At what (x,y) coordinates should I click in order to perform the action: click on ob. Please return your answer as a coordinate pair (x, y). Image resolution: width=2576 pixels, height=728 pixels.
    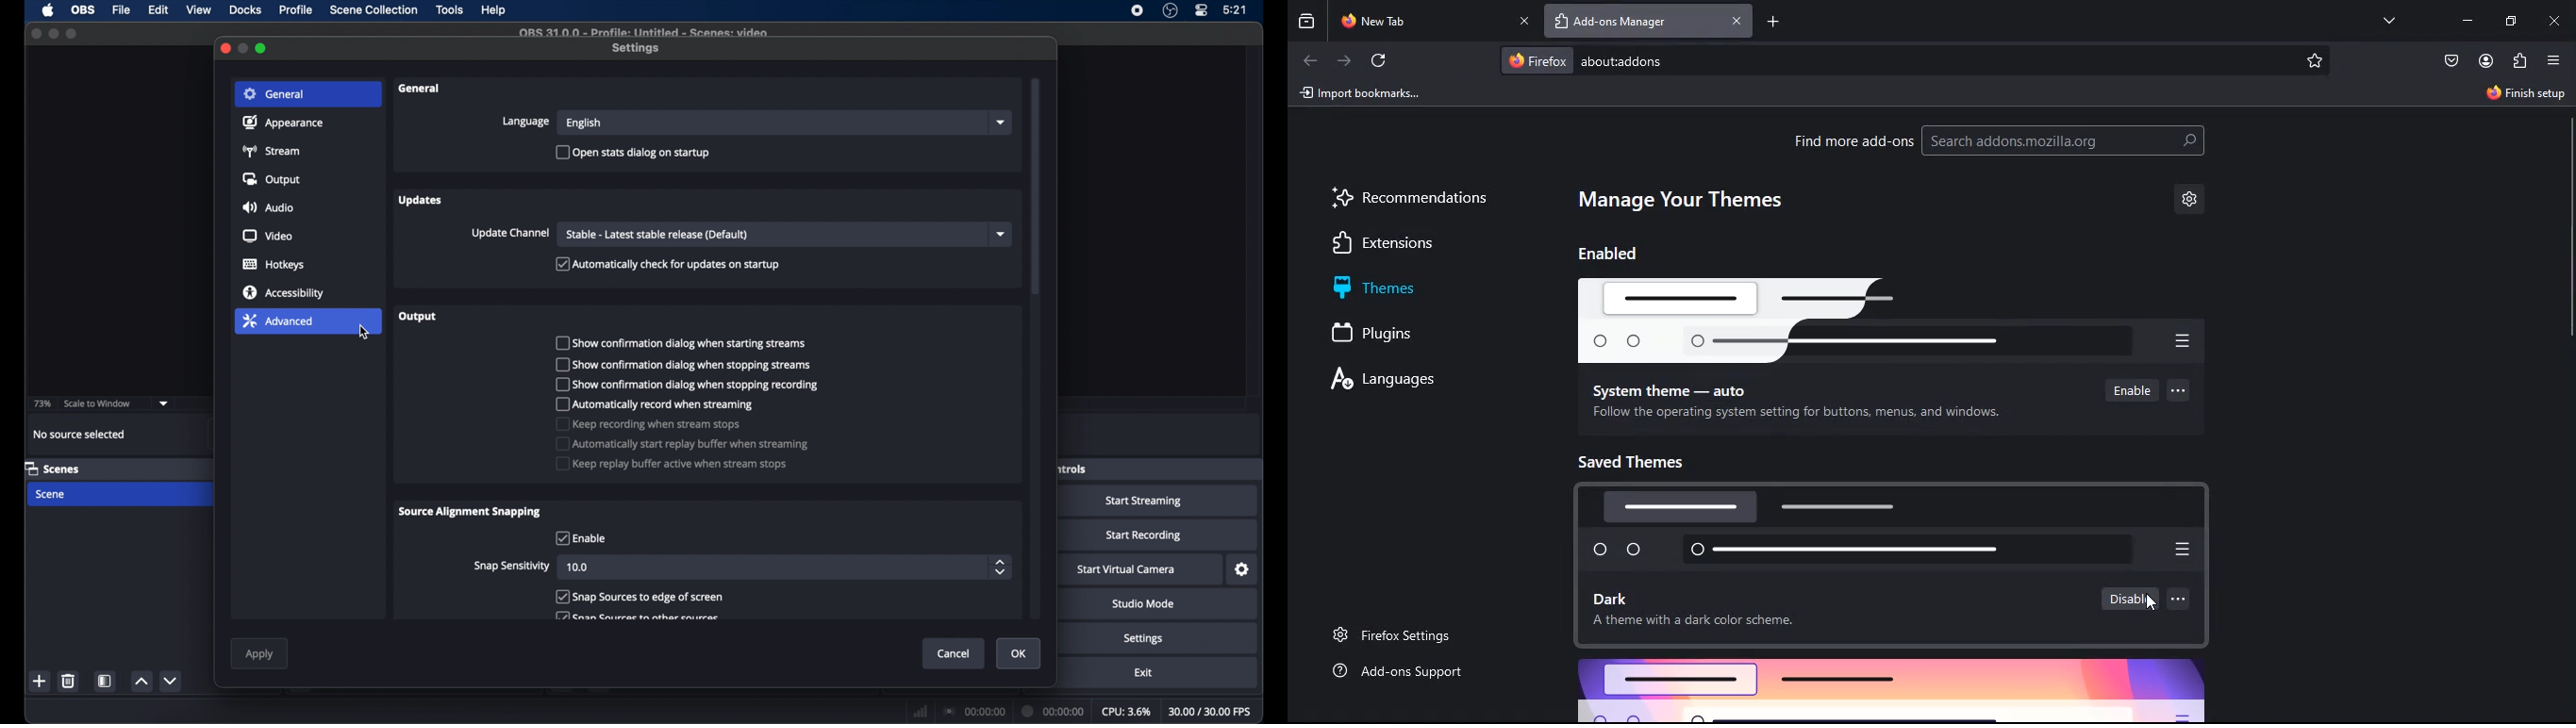
    Looking at the image, I should click on (84, 10).